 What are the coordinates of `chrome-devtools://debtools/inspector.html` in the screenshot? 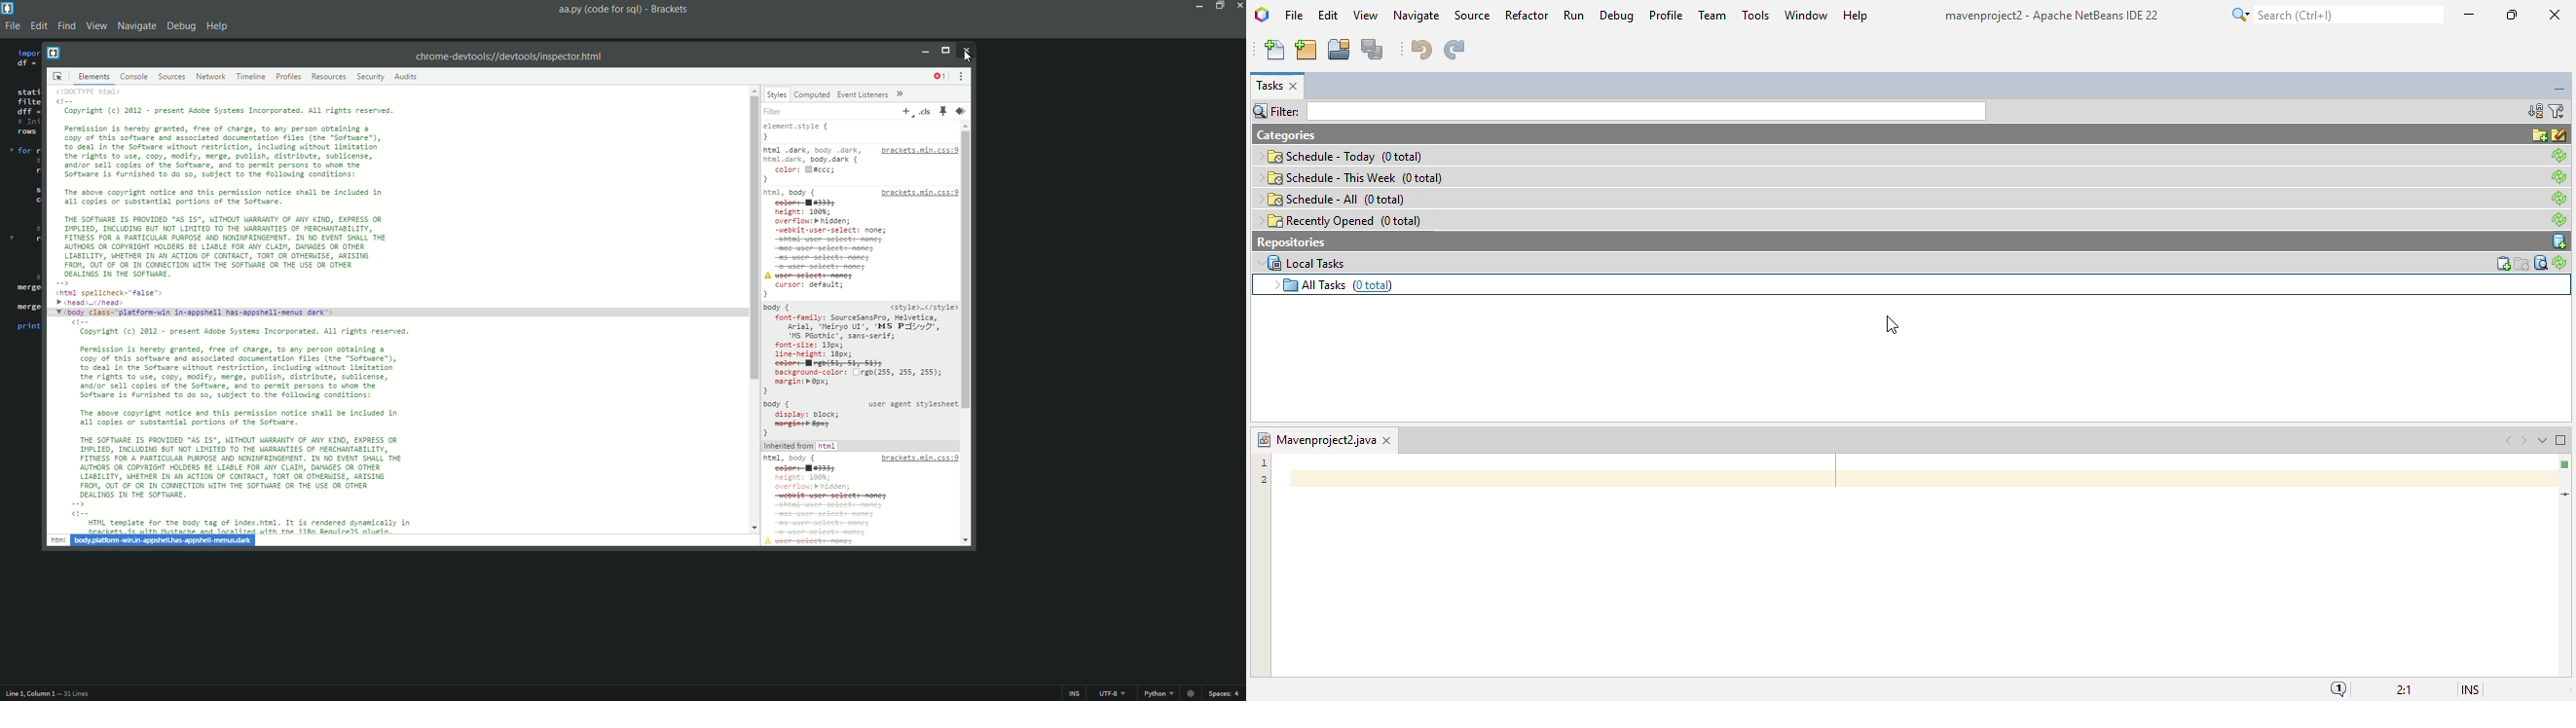 It's located at (511, 54).